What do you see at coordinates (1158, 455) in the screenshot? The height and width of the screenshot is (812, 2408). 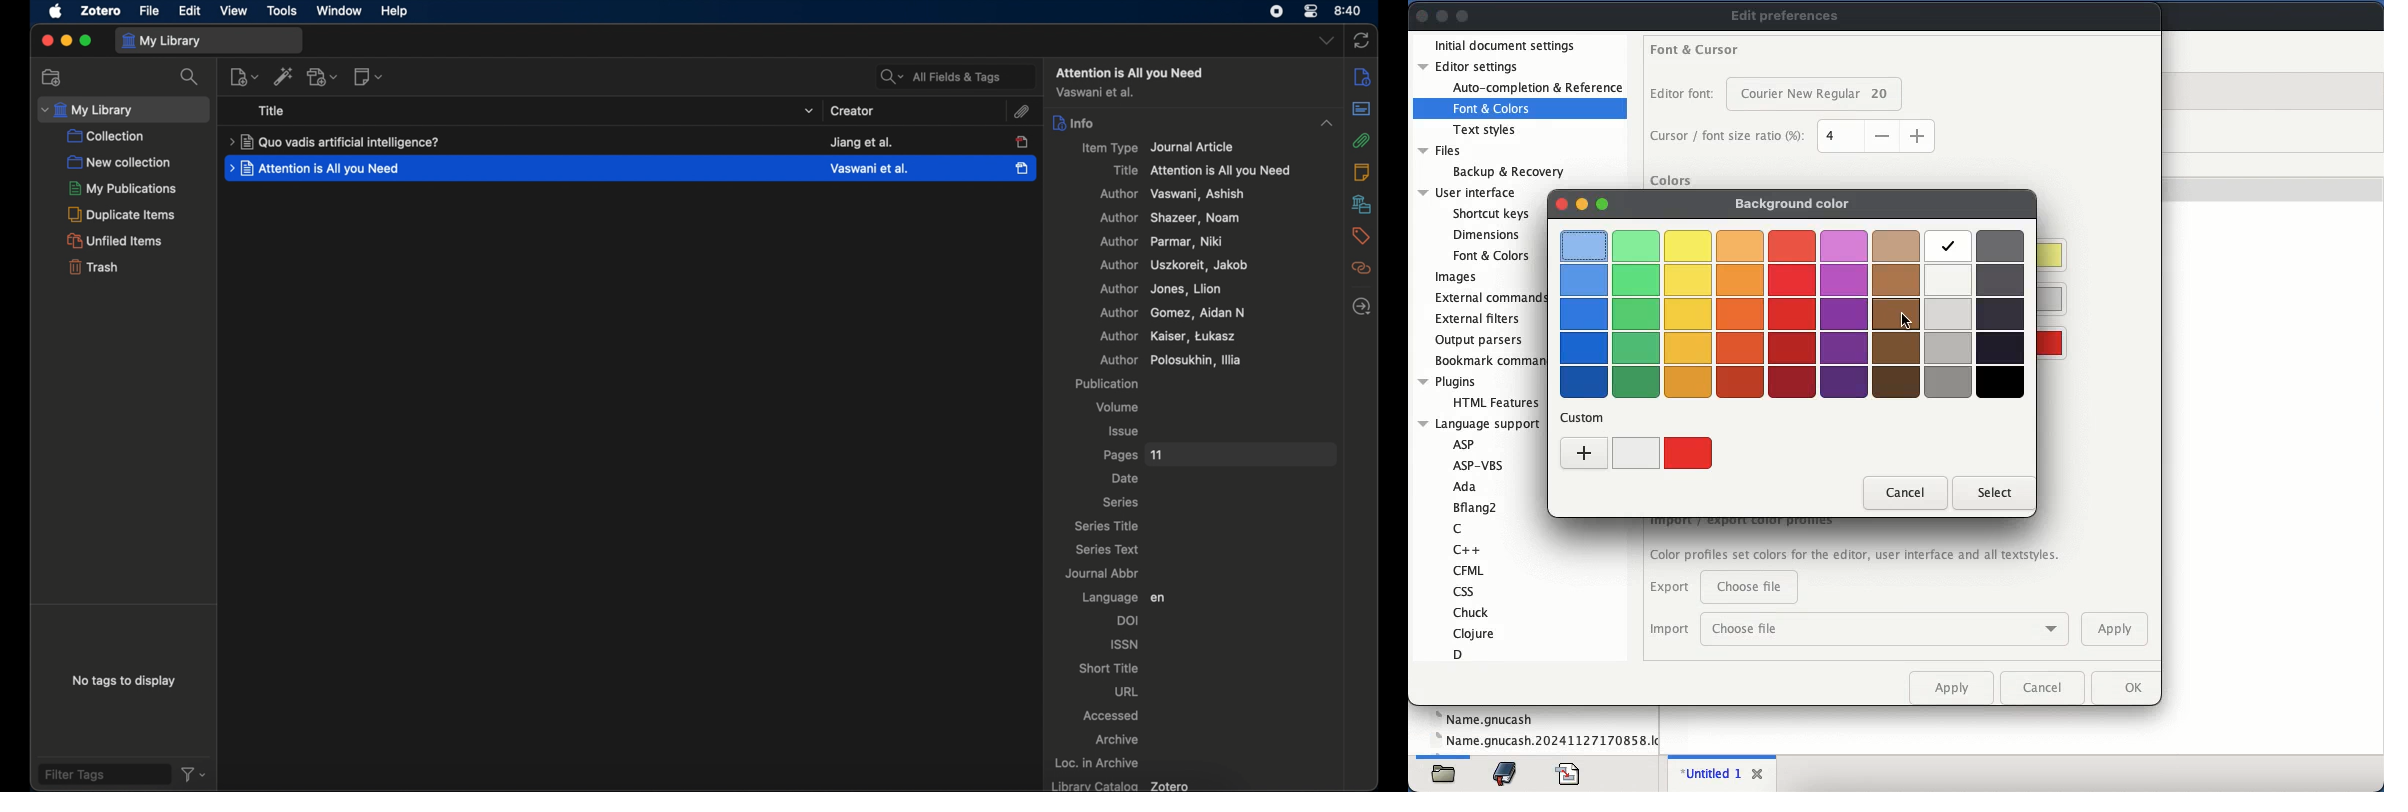 I see `11` at bounding box center [1158, 455].